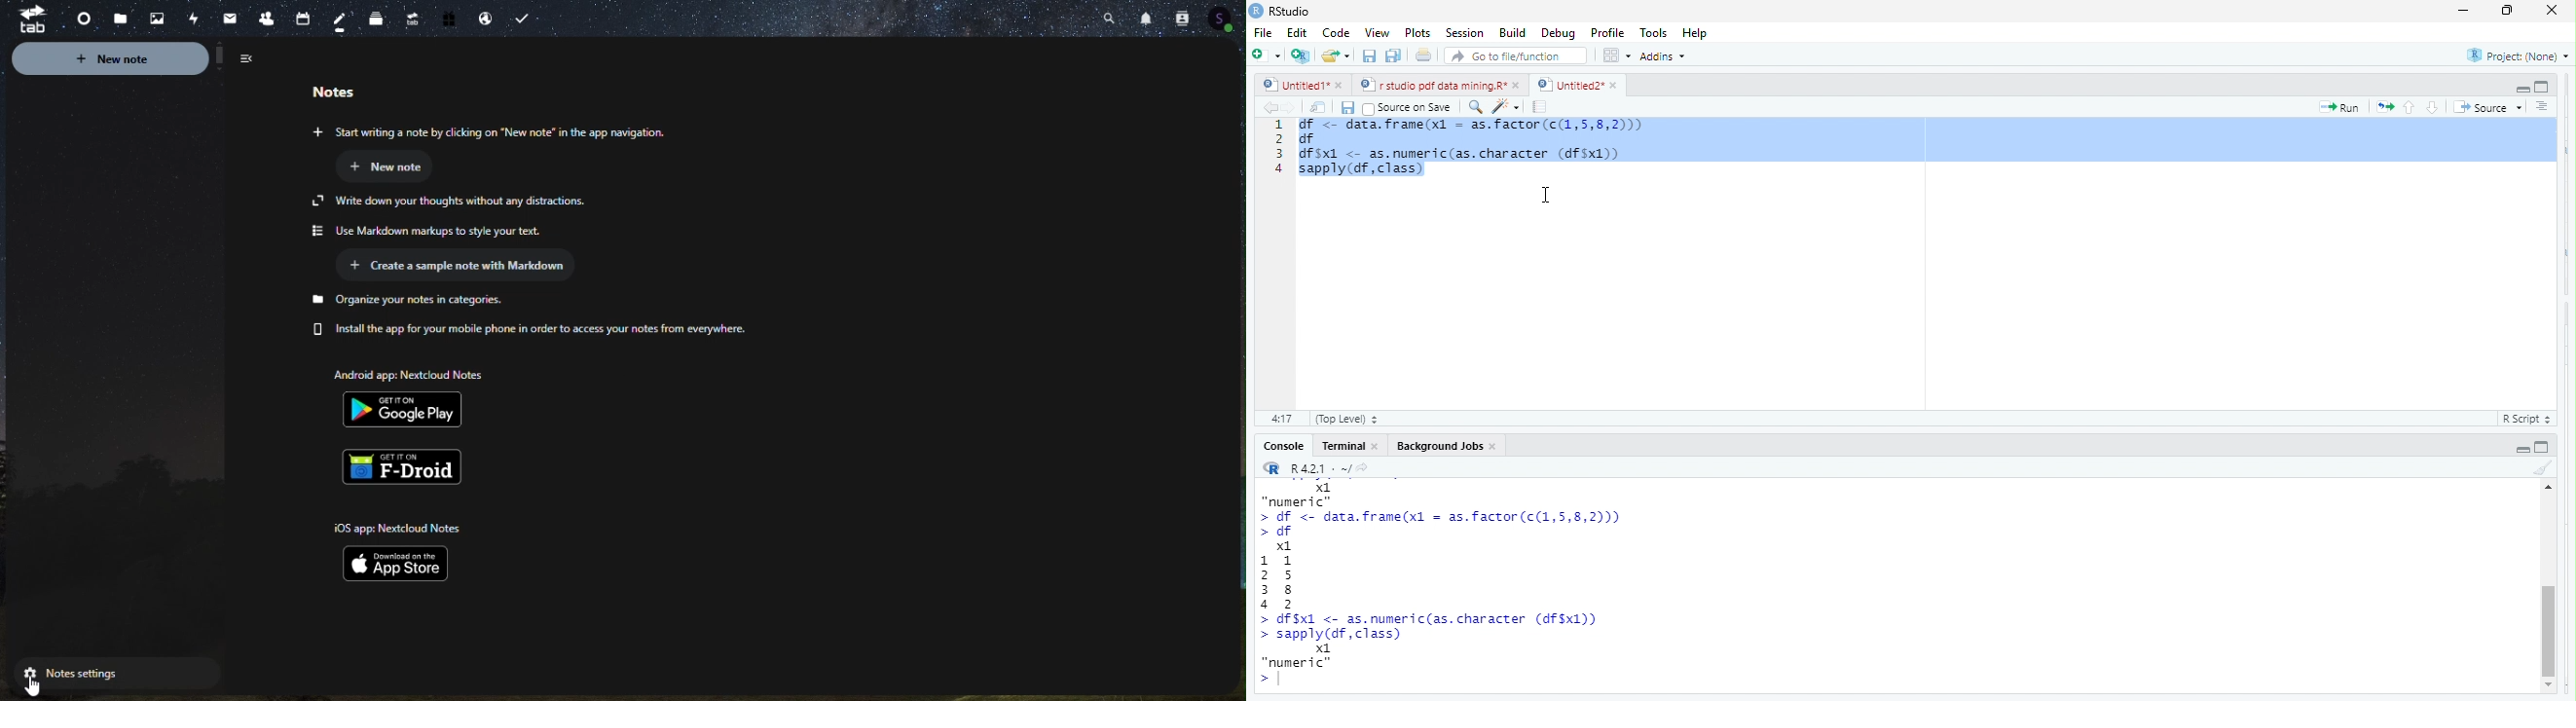  I want to click on Files, so click(121, 15).